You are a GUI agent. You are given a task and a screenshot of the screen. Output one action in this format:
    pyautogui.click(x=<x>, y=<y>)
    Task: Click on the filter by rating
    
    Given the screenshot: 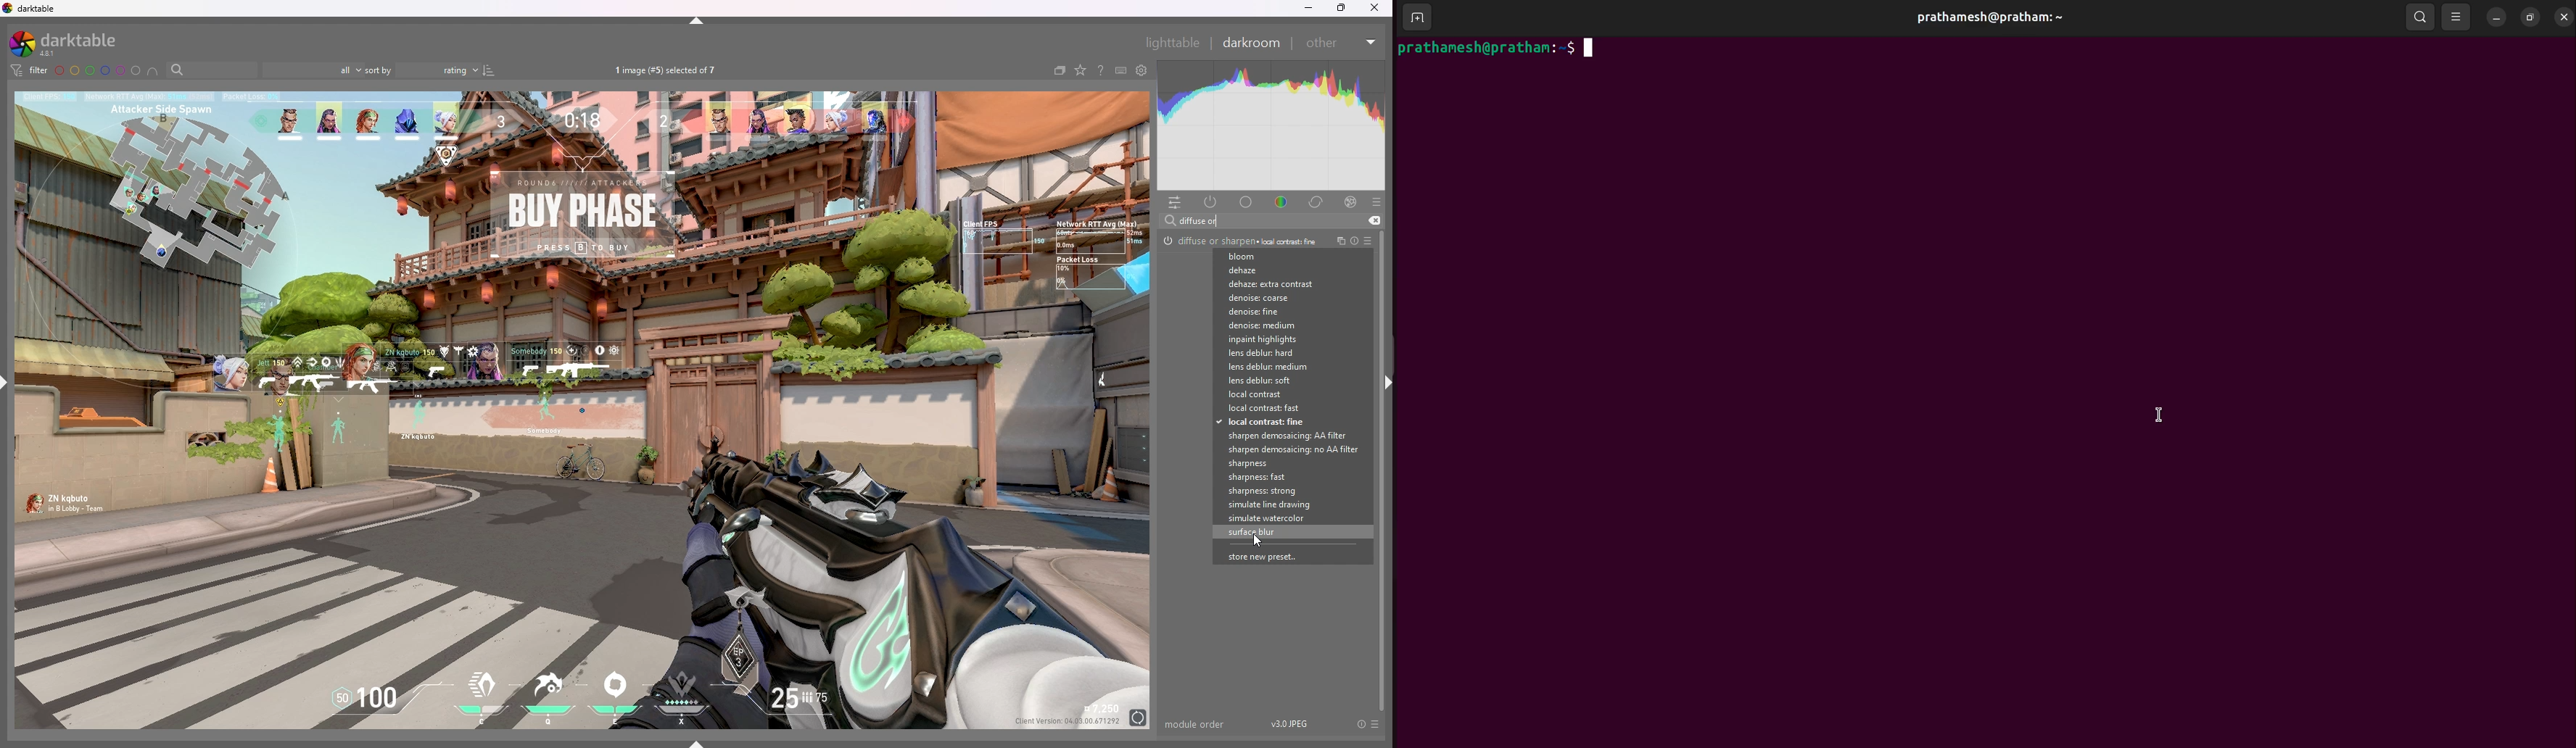 What is the action you would take?
    pyautogui.click(x=312, y=71)
    